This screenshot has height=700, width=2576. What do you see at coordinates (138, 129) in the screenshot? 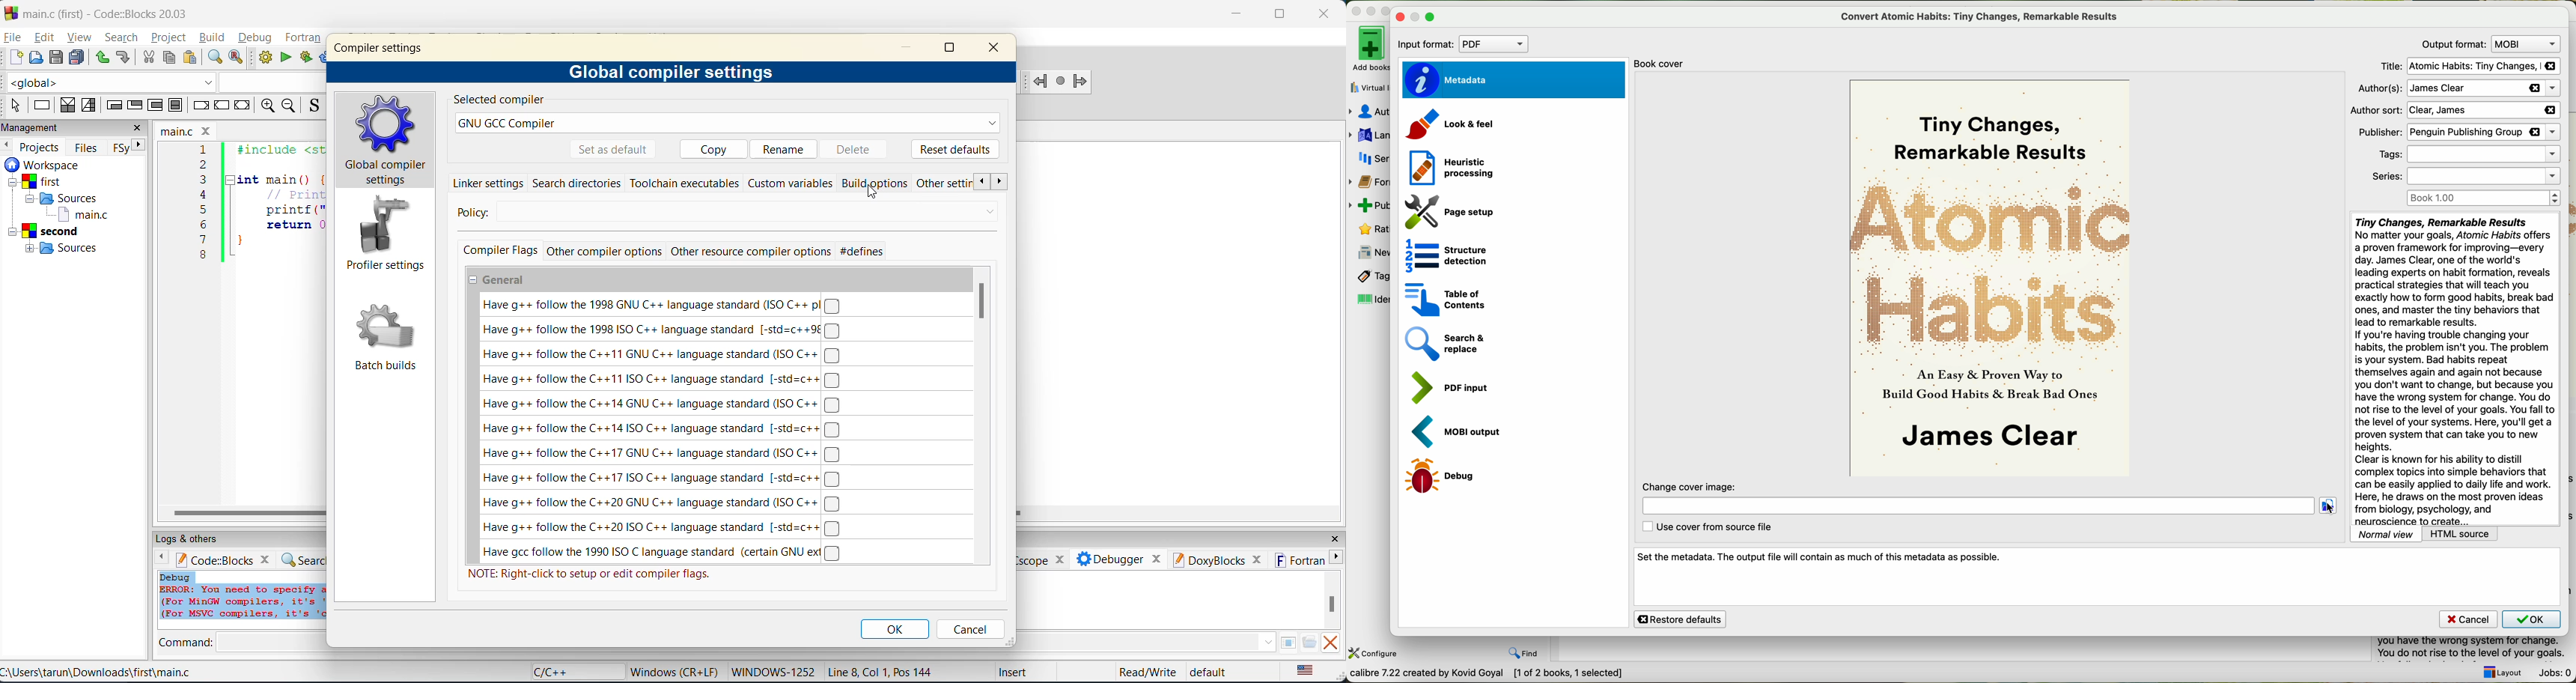
I see `close` at bounding box center [138, 129].